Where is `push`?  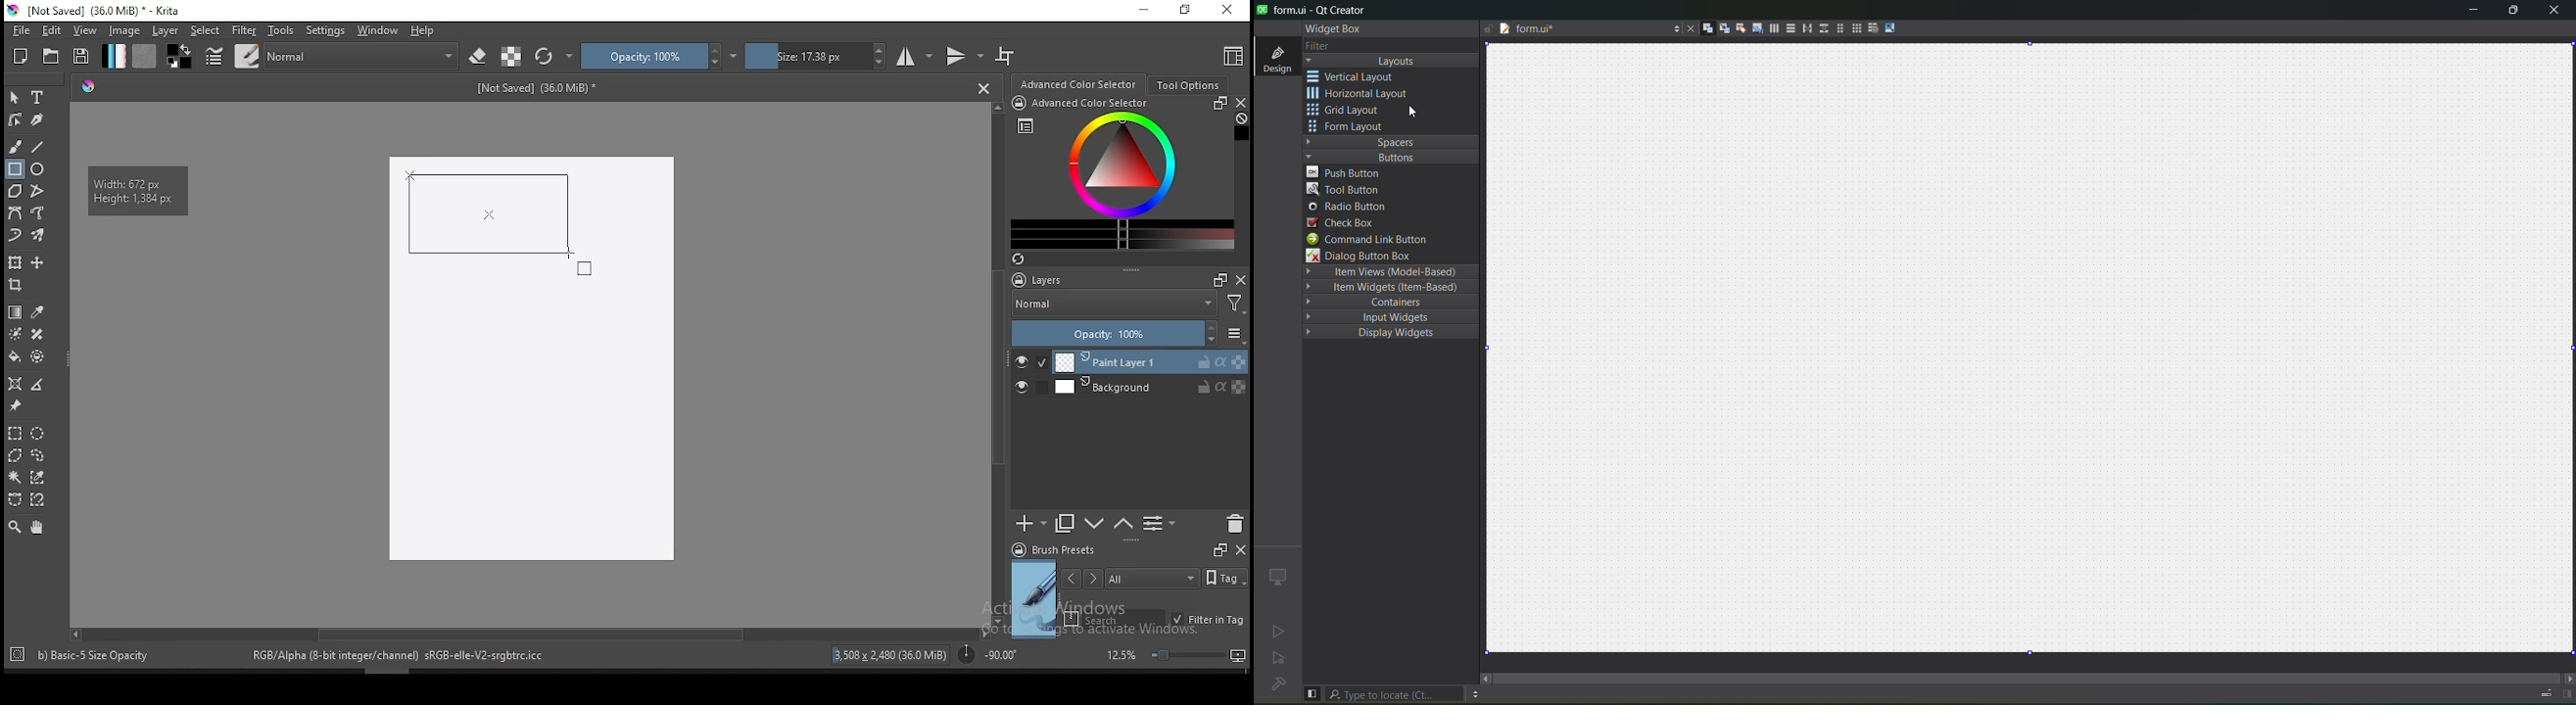 push is located at coordinates (1348, 172).